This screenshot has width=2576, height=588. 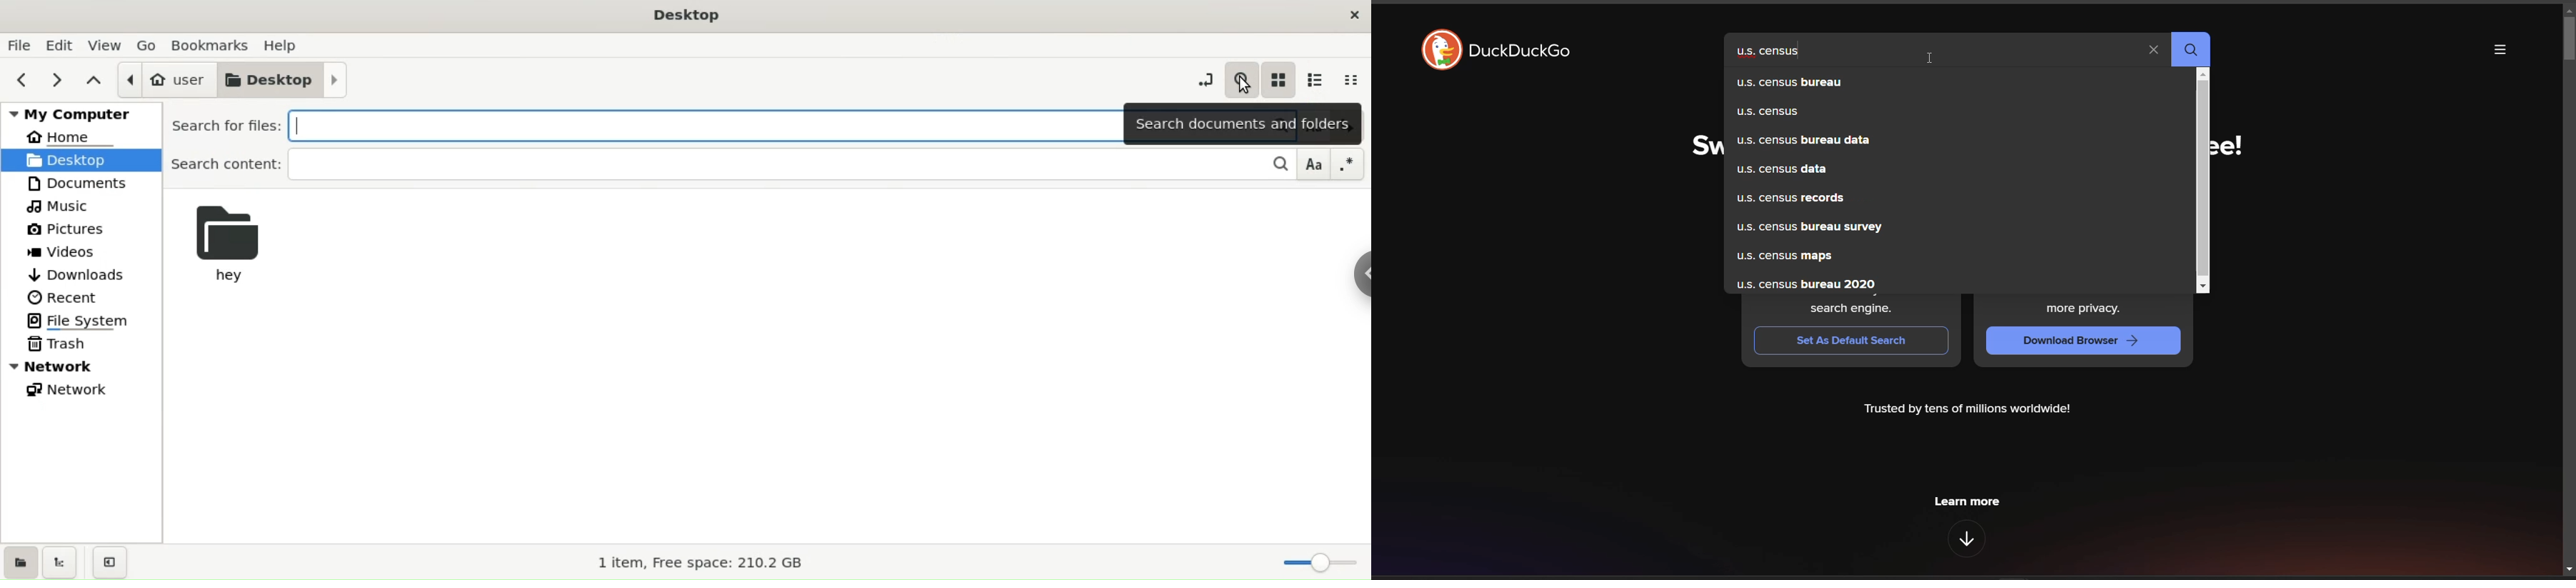 What do you see at coordinates (93, 81) in the screenshot?
I see `paren folder` at bounding box center [93, 81].